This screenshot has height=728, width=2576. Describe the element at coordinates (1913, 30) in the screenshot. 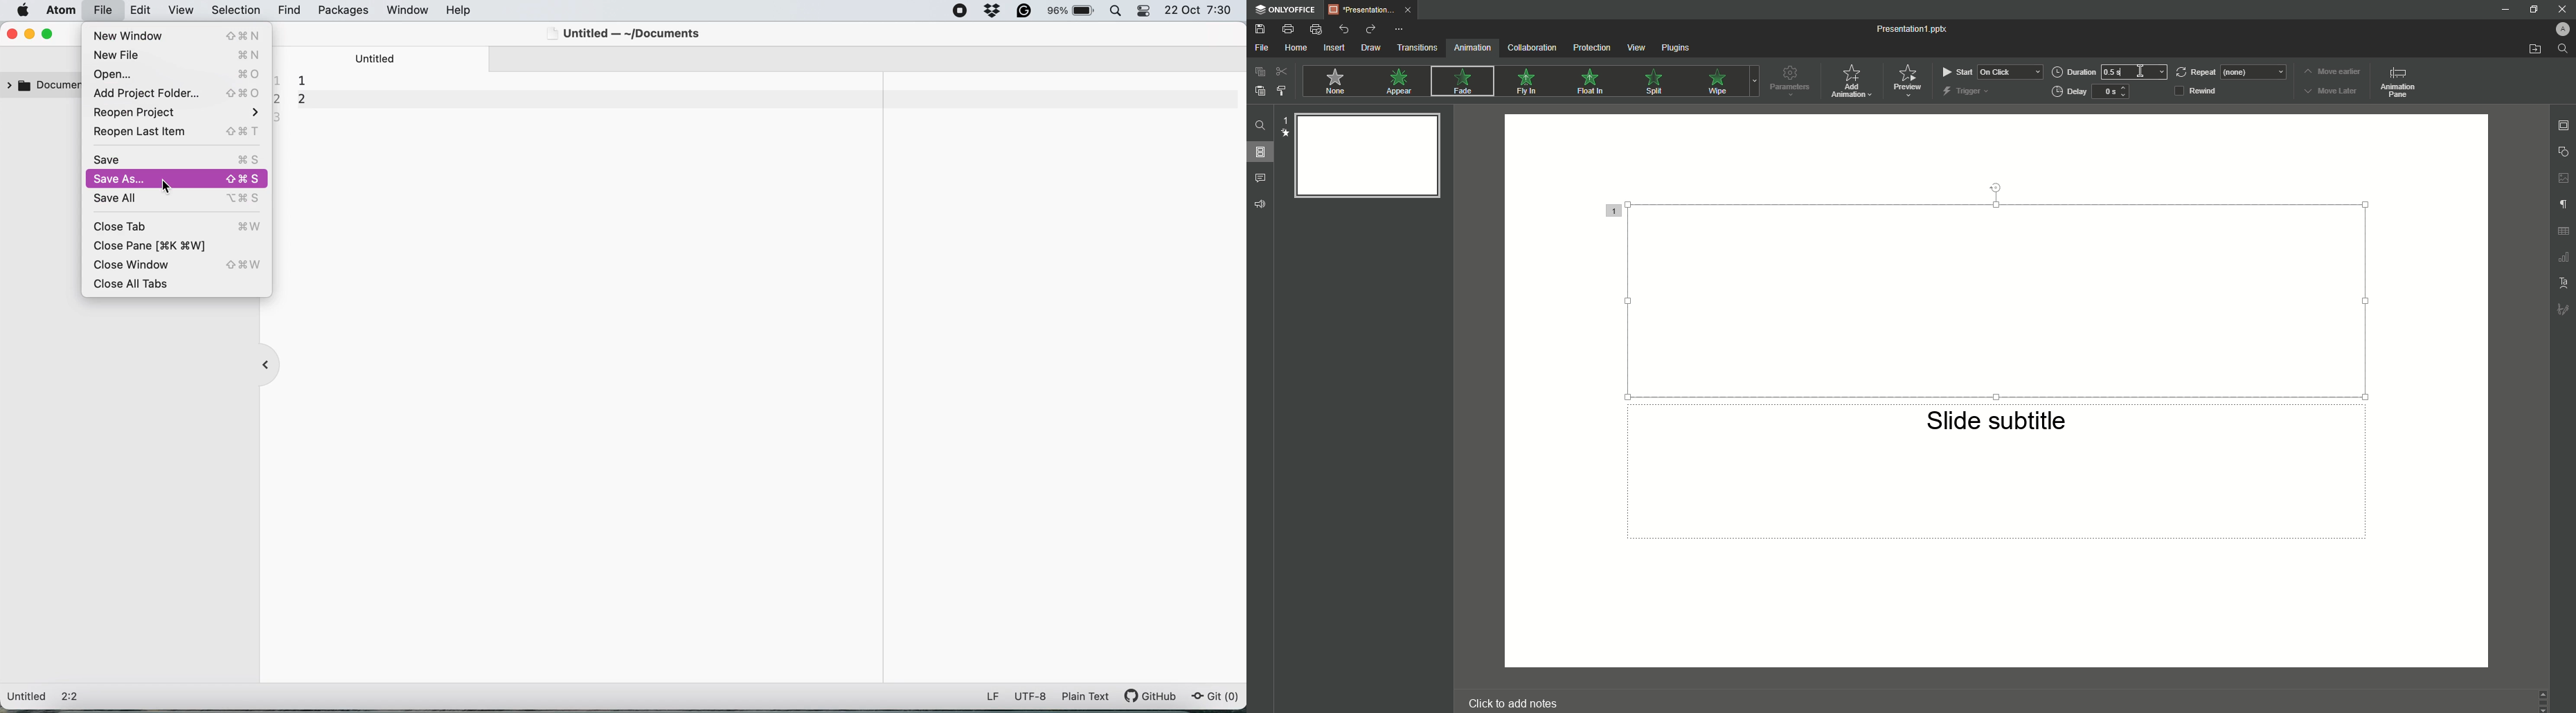

I see `Presentation 1` at that location.